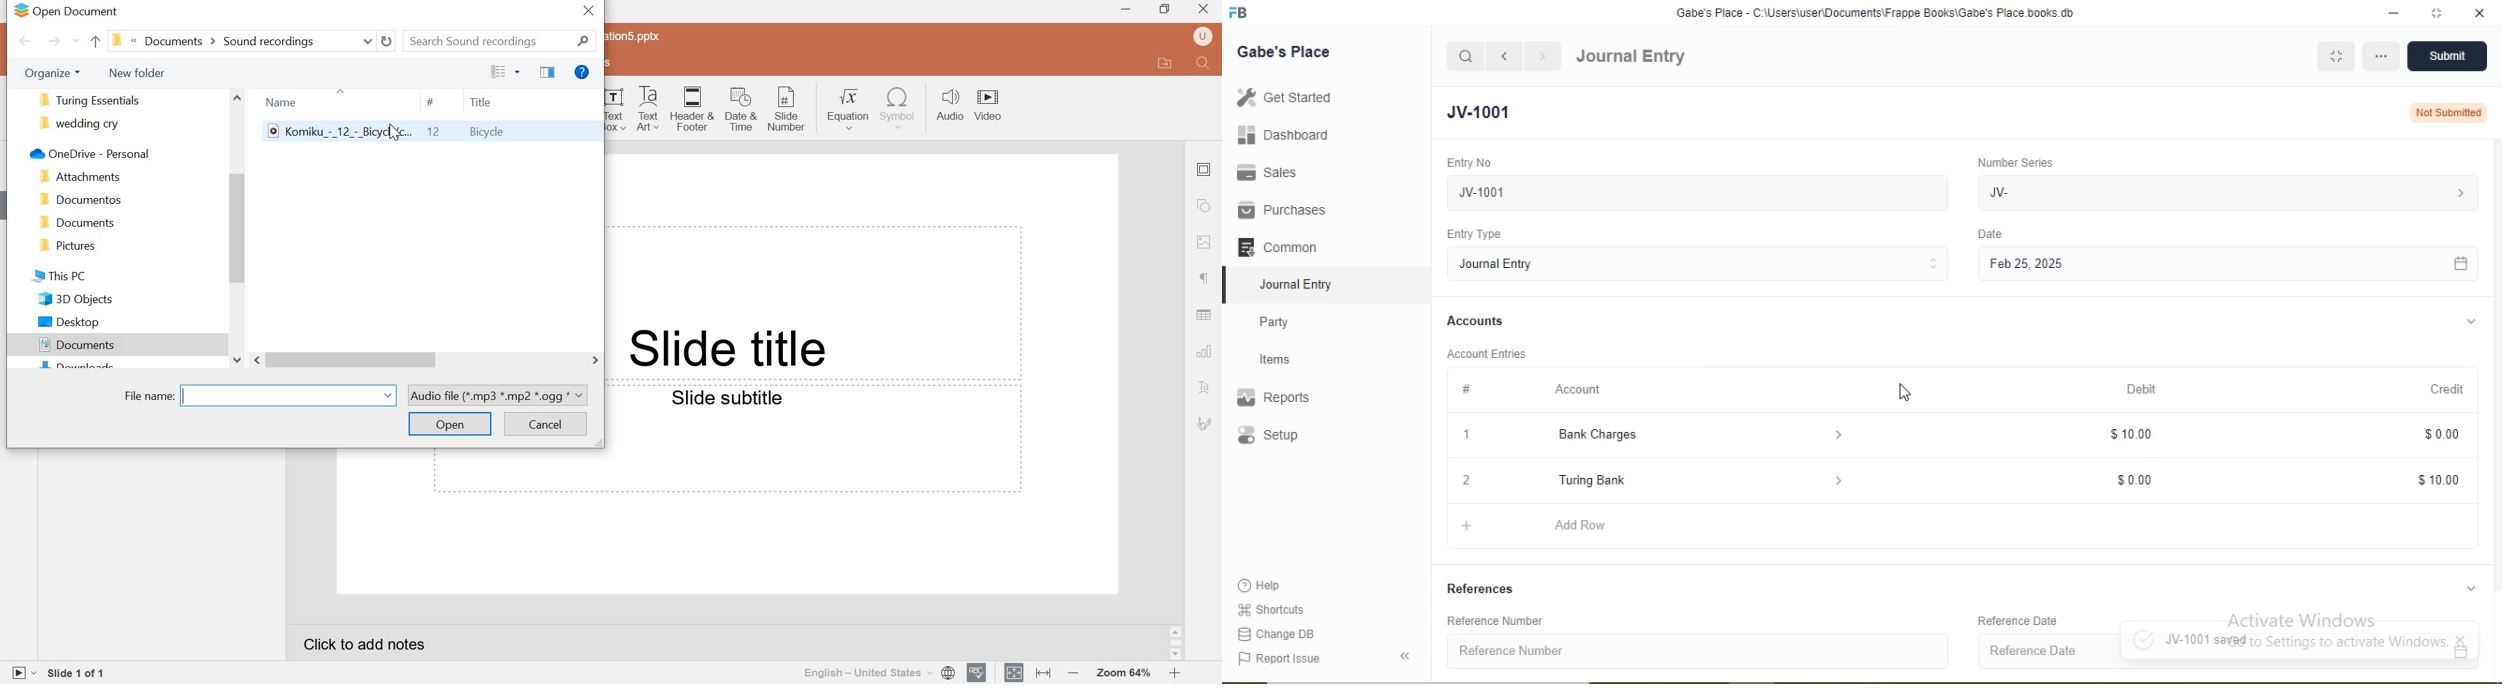  Describe the element at coordinates (1123, 674) in the screenshot. I see `Zoom` at that location.